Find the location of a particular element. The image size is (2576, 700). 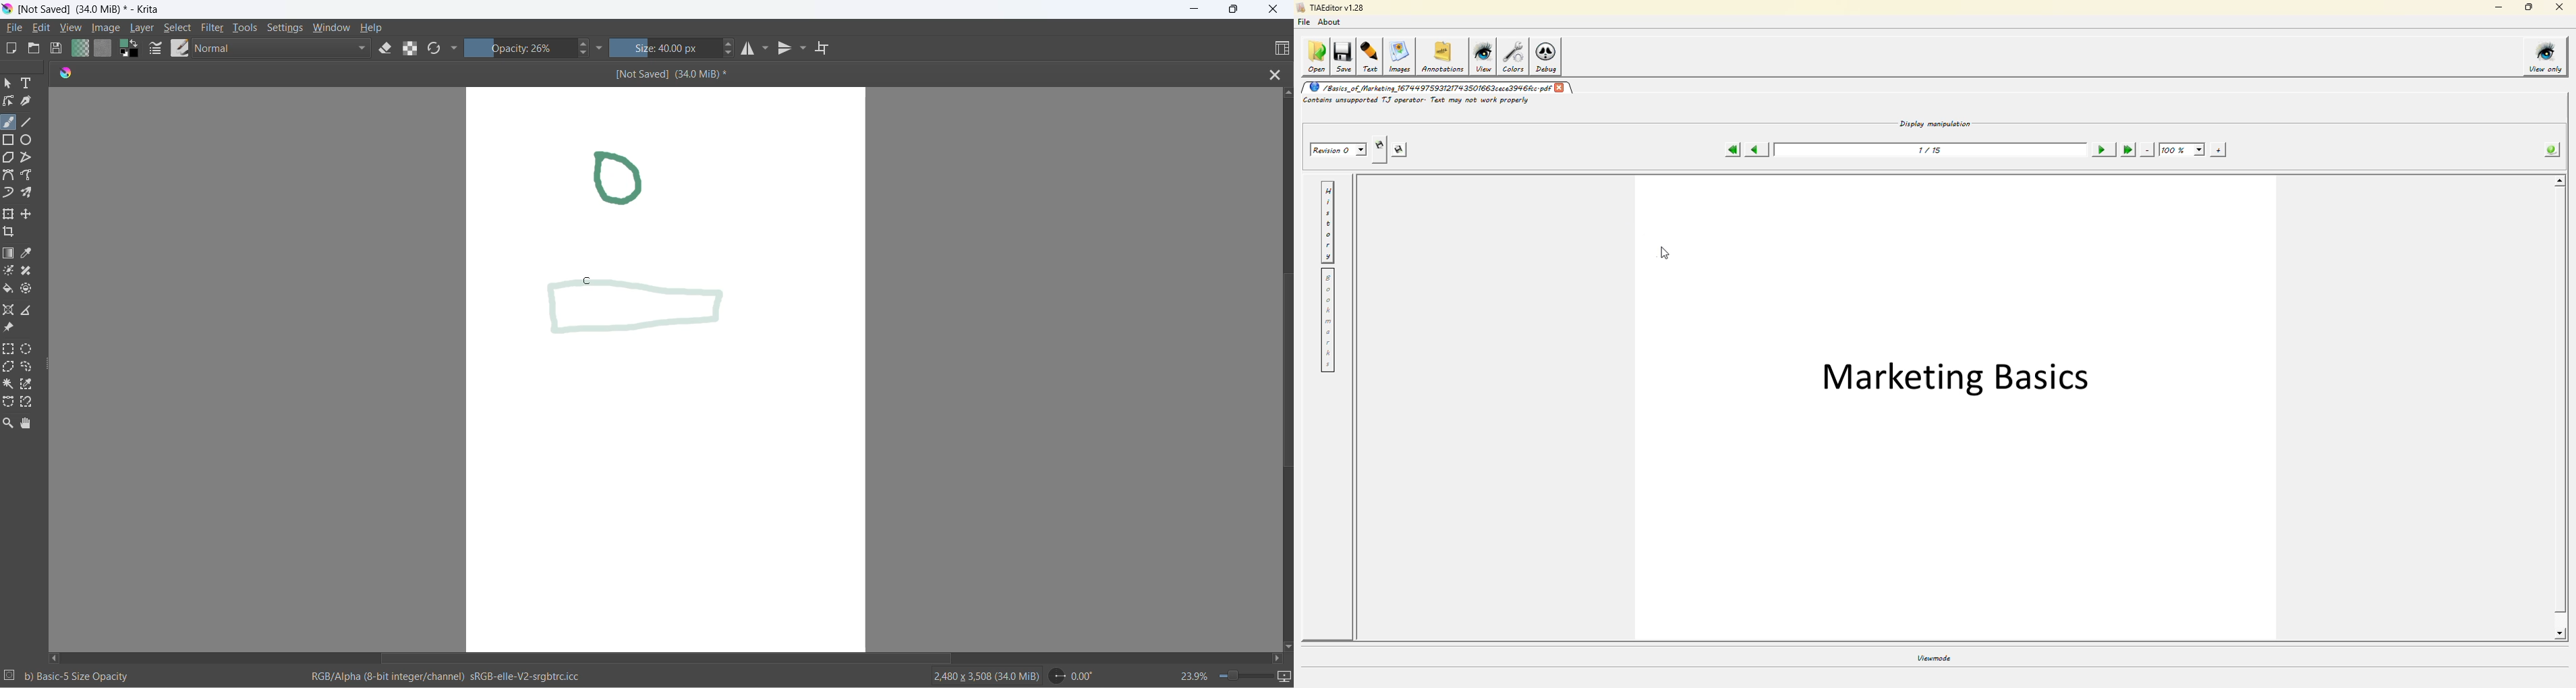

set eraser tool is located at coordinates (386, 49).